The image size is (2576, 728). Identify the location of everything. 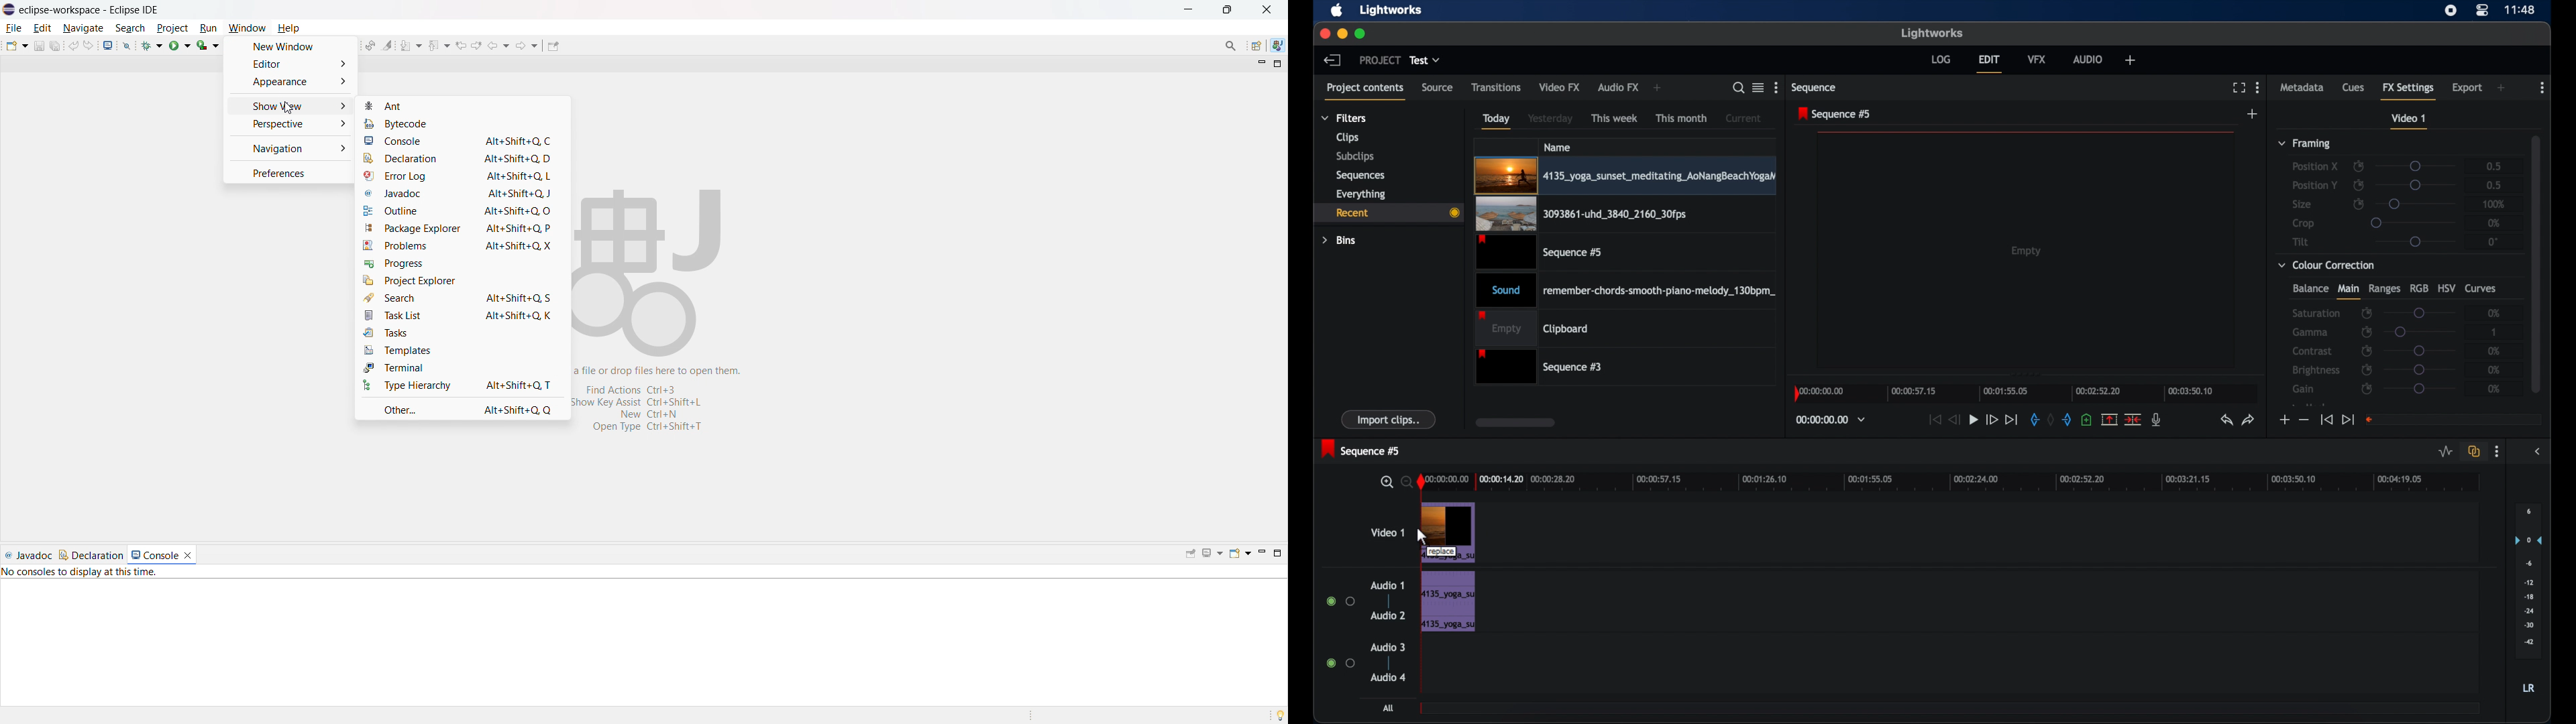
(1361, 194).